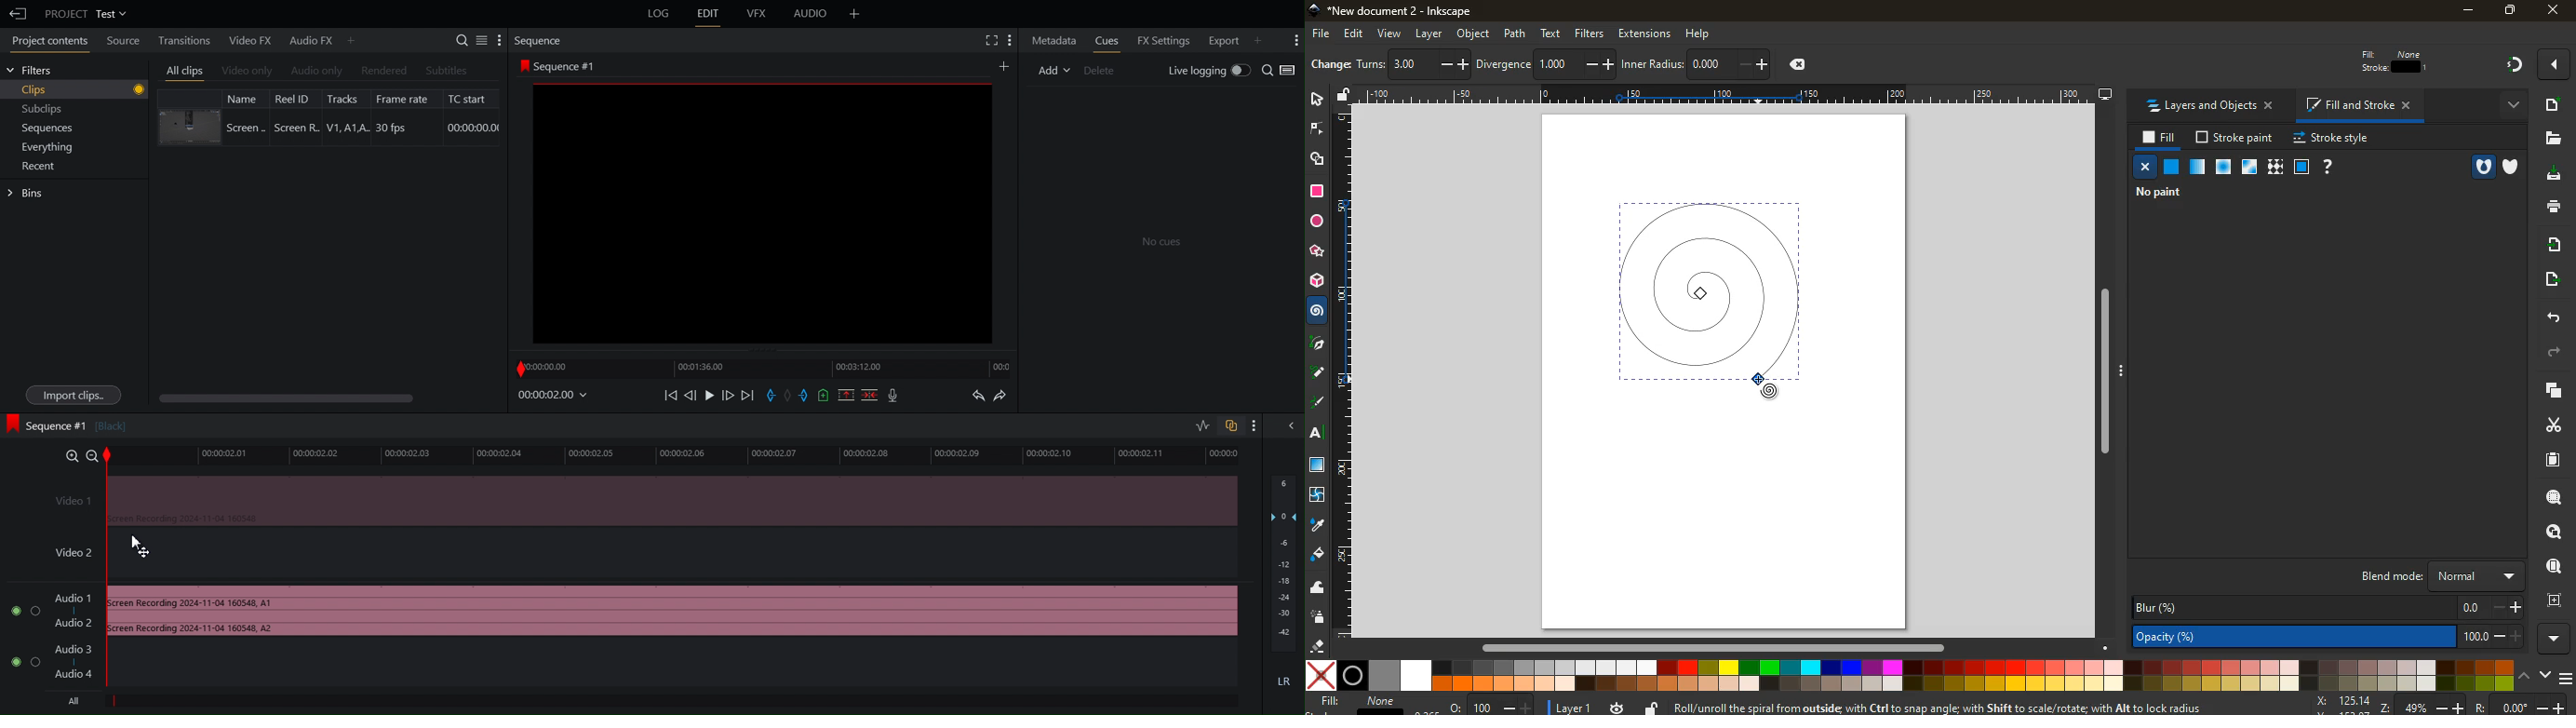 The image size is (2576, 728). Describe the element at coordinates (1318, 527) in the screenshot. I see `drop` at that location.